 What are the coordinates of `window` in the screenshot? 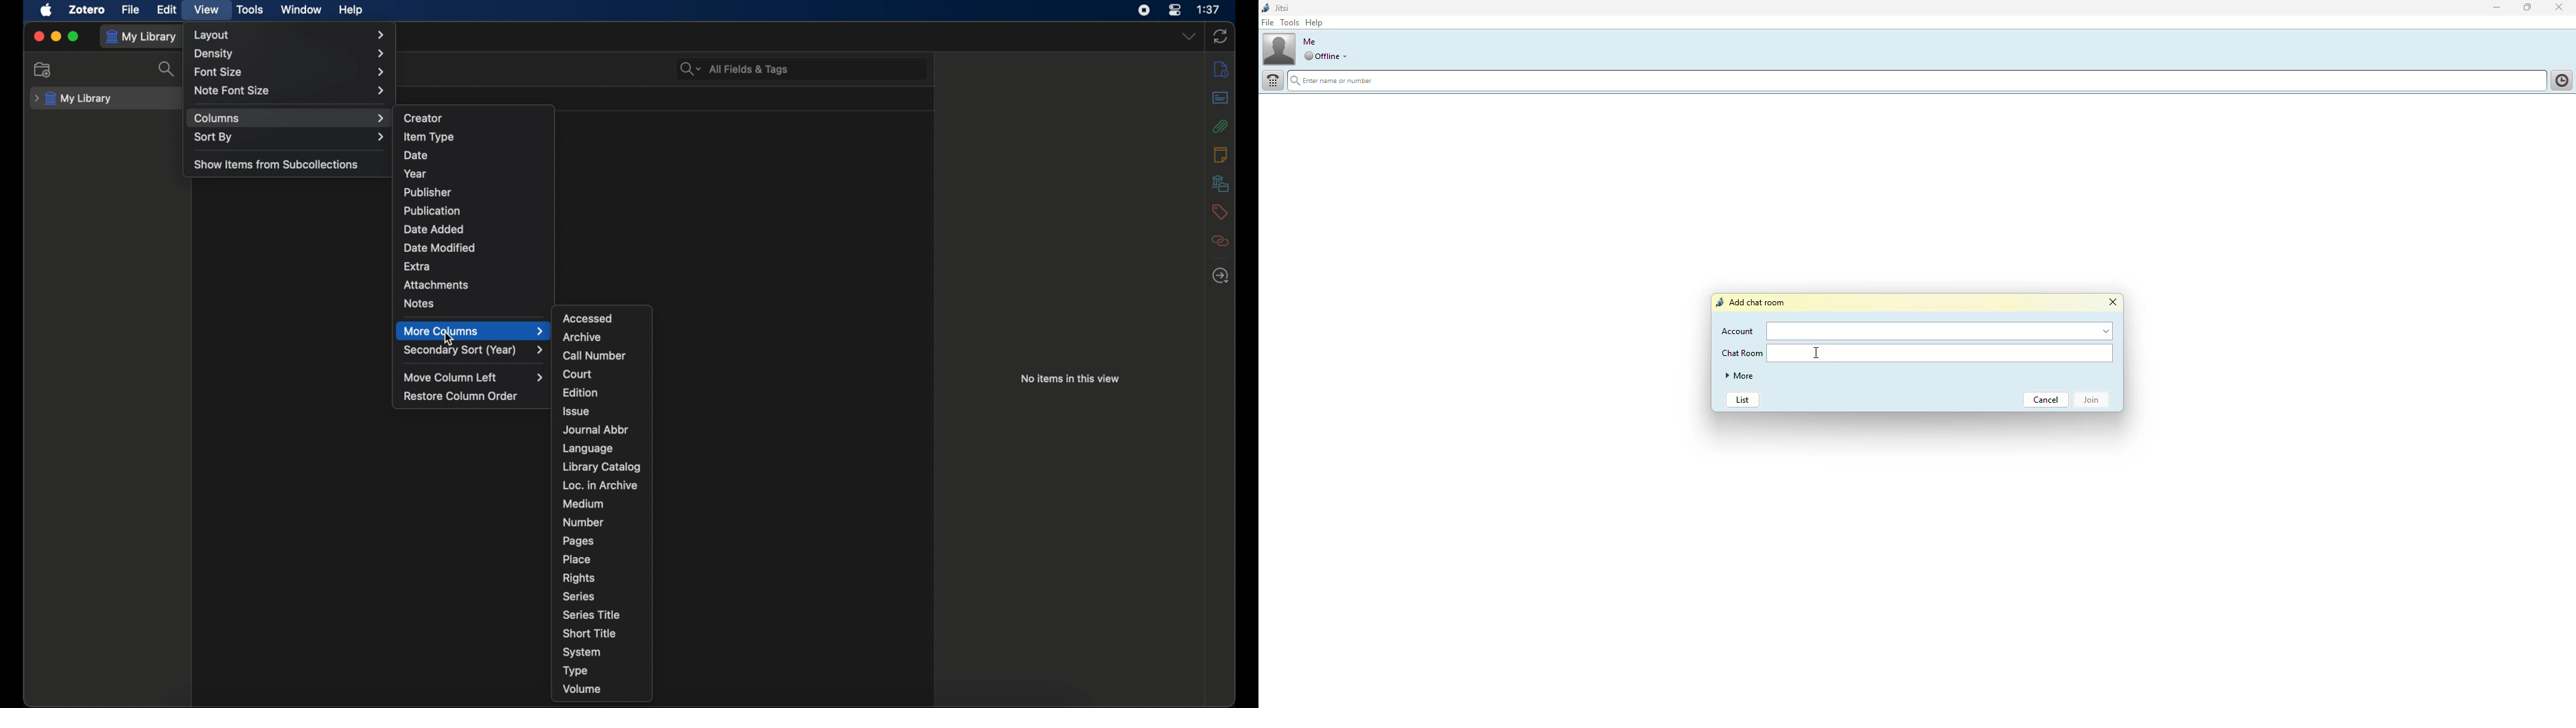 It's located at (301, 10).